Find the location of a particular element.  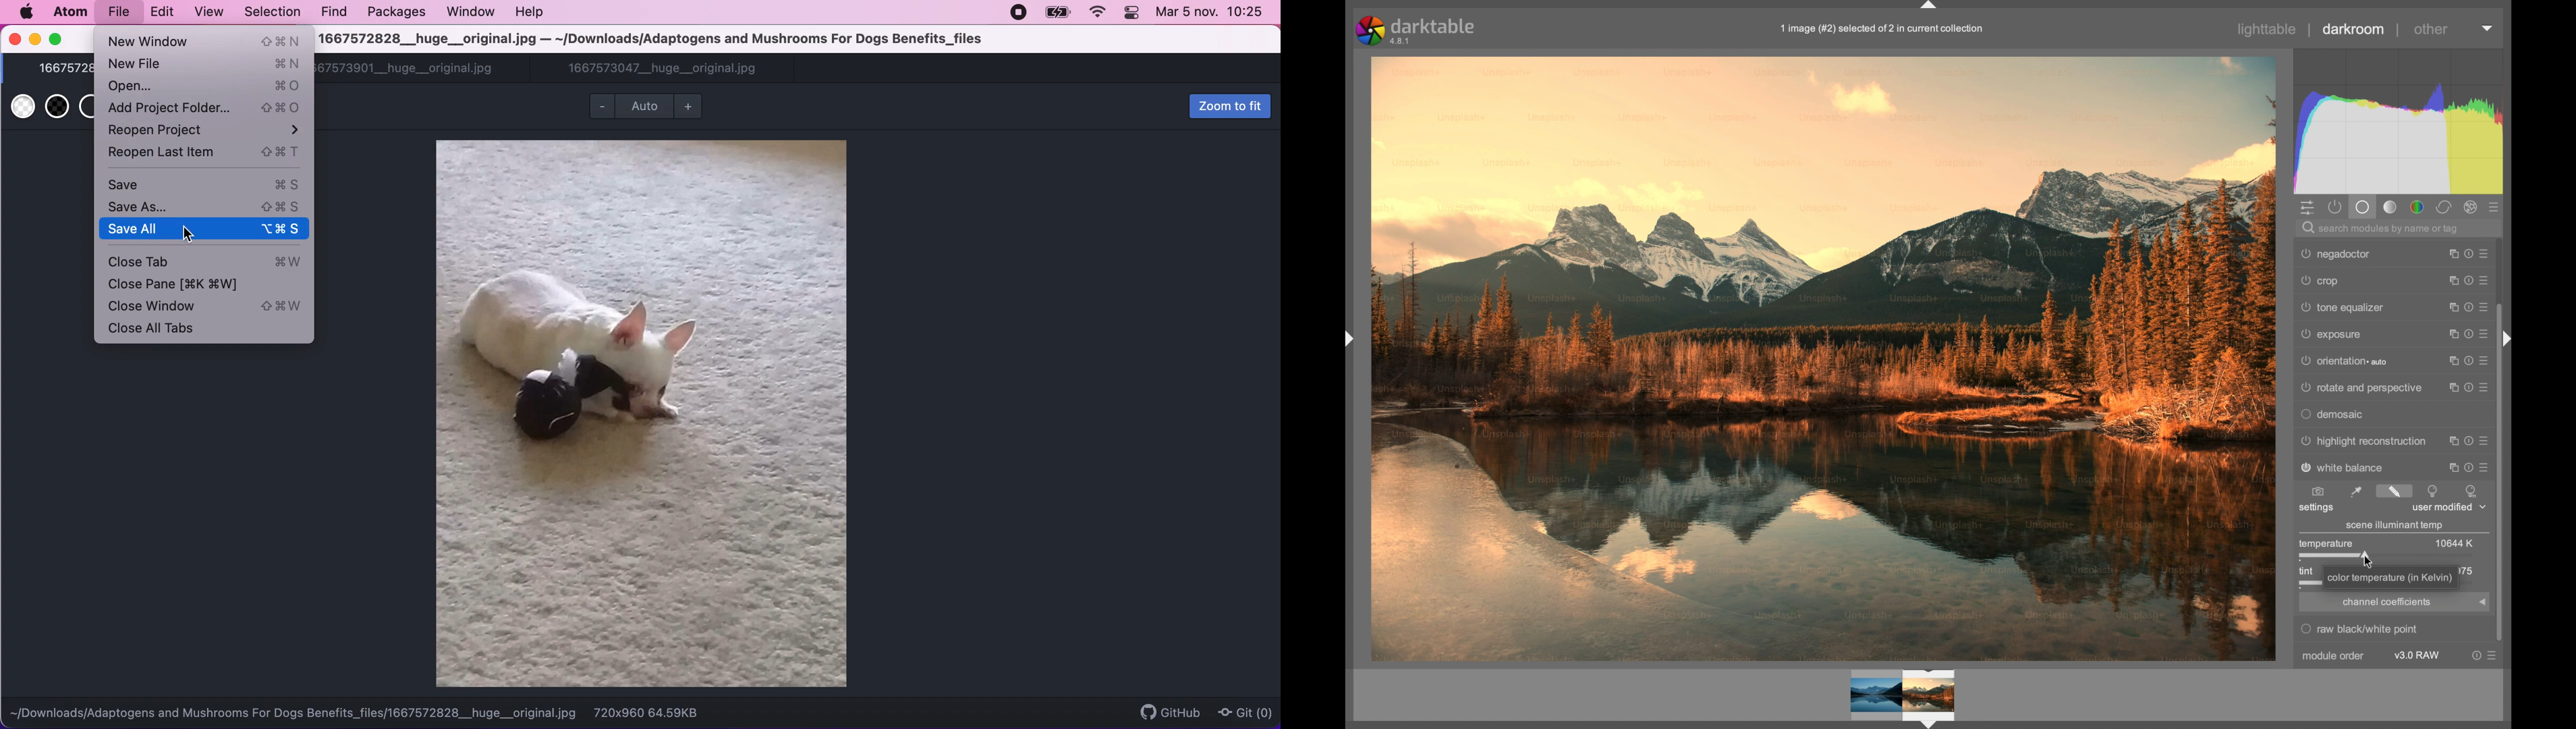

find is located at coordinates (337, 12).